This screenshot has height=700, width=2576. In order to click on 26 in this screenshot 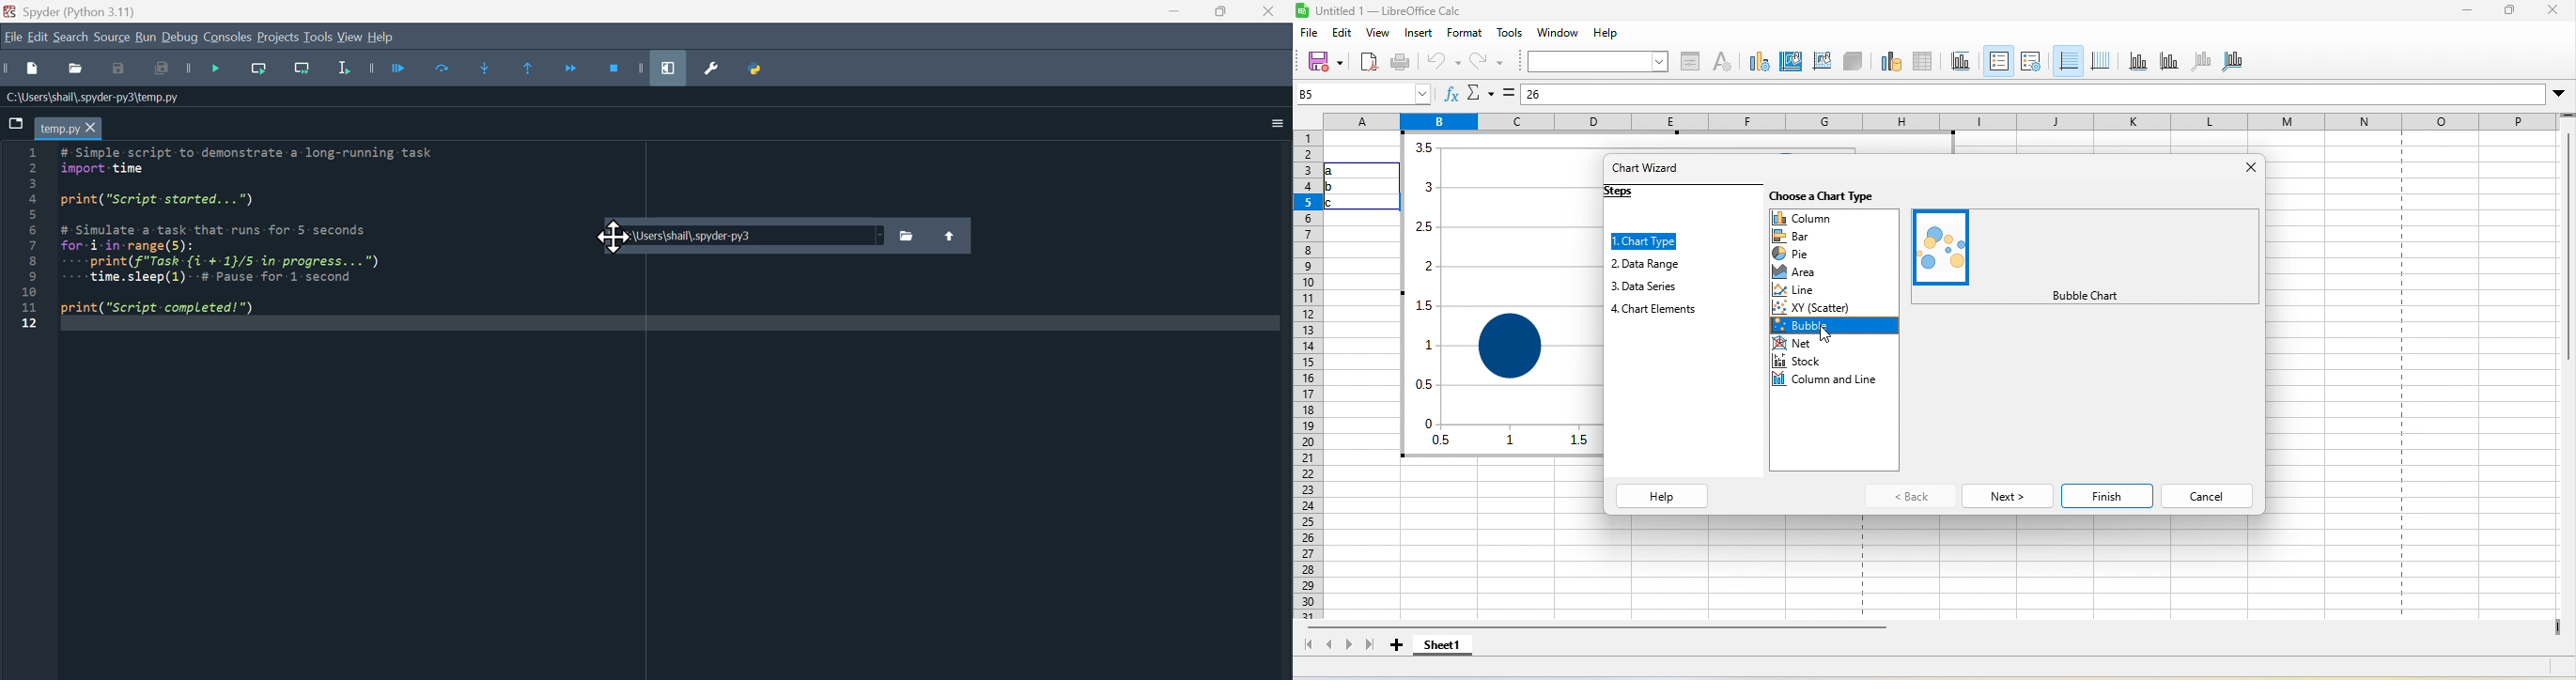, I will do `click(1565, 96)`.